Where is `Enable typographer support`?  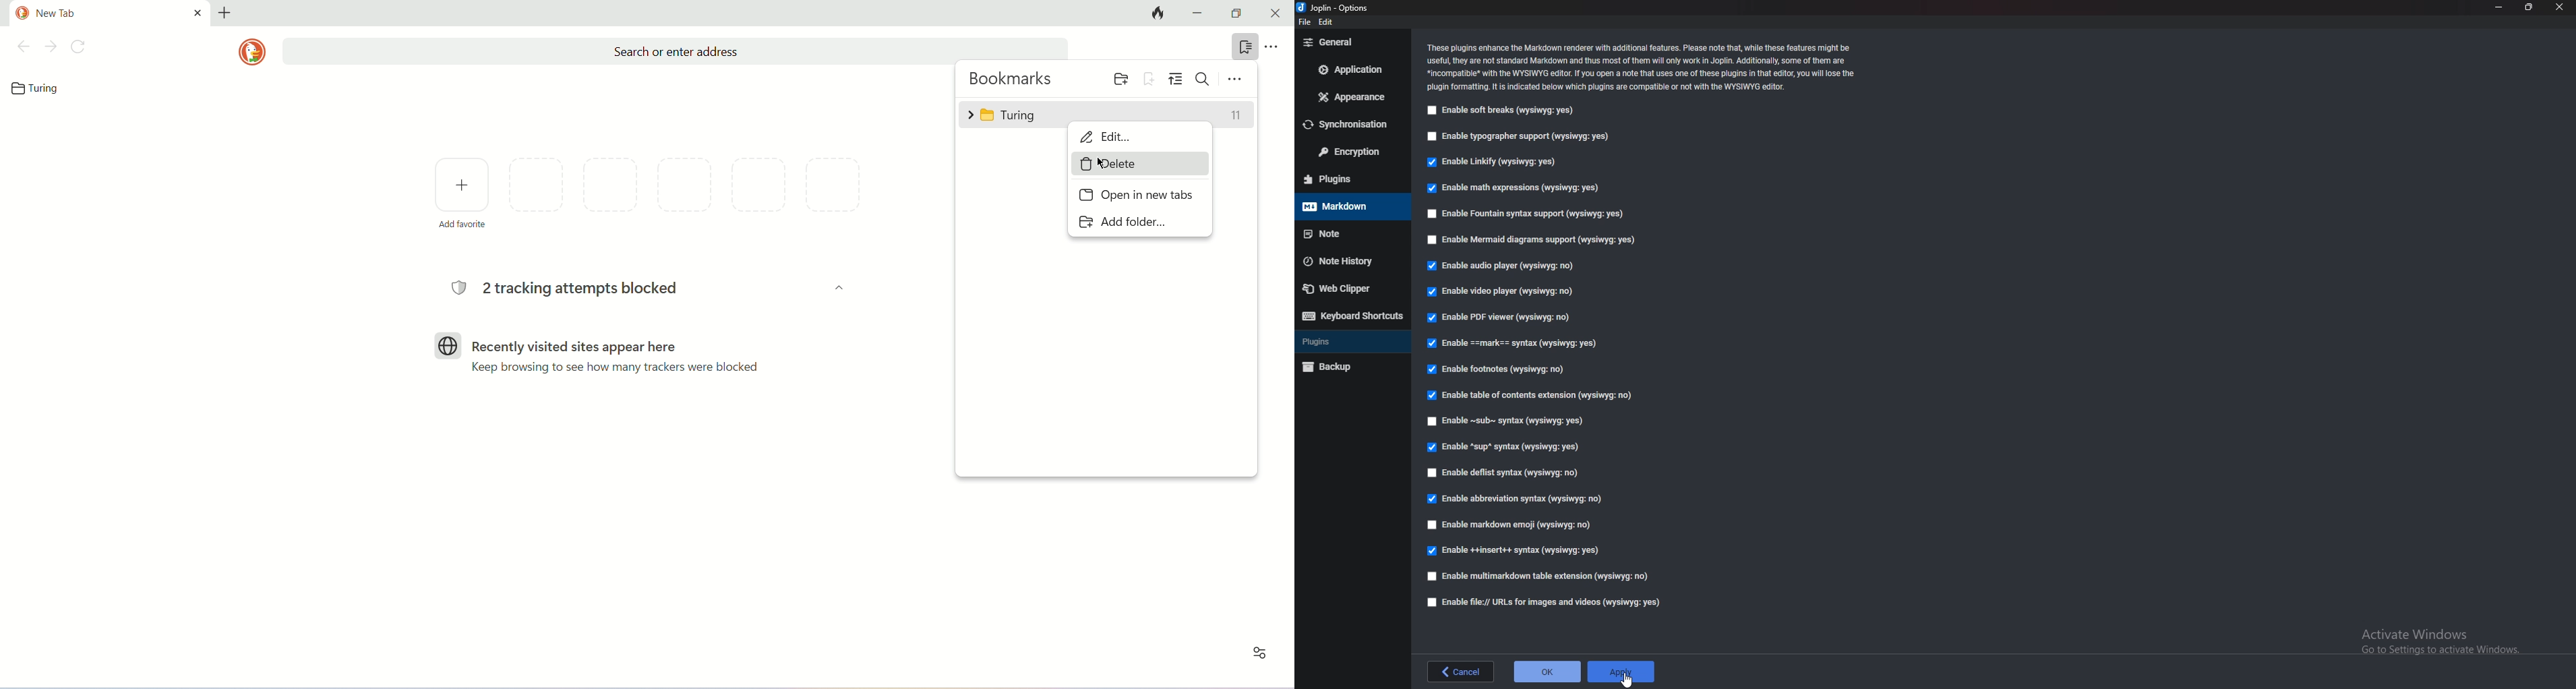
Enable typographer support is located at coordinates (1531, 136).